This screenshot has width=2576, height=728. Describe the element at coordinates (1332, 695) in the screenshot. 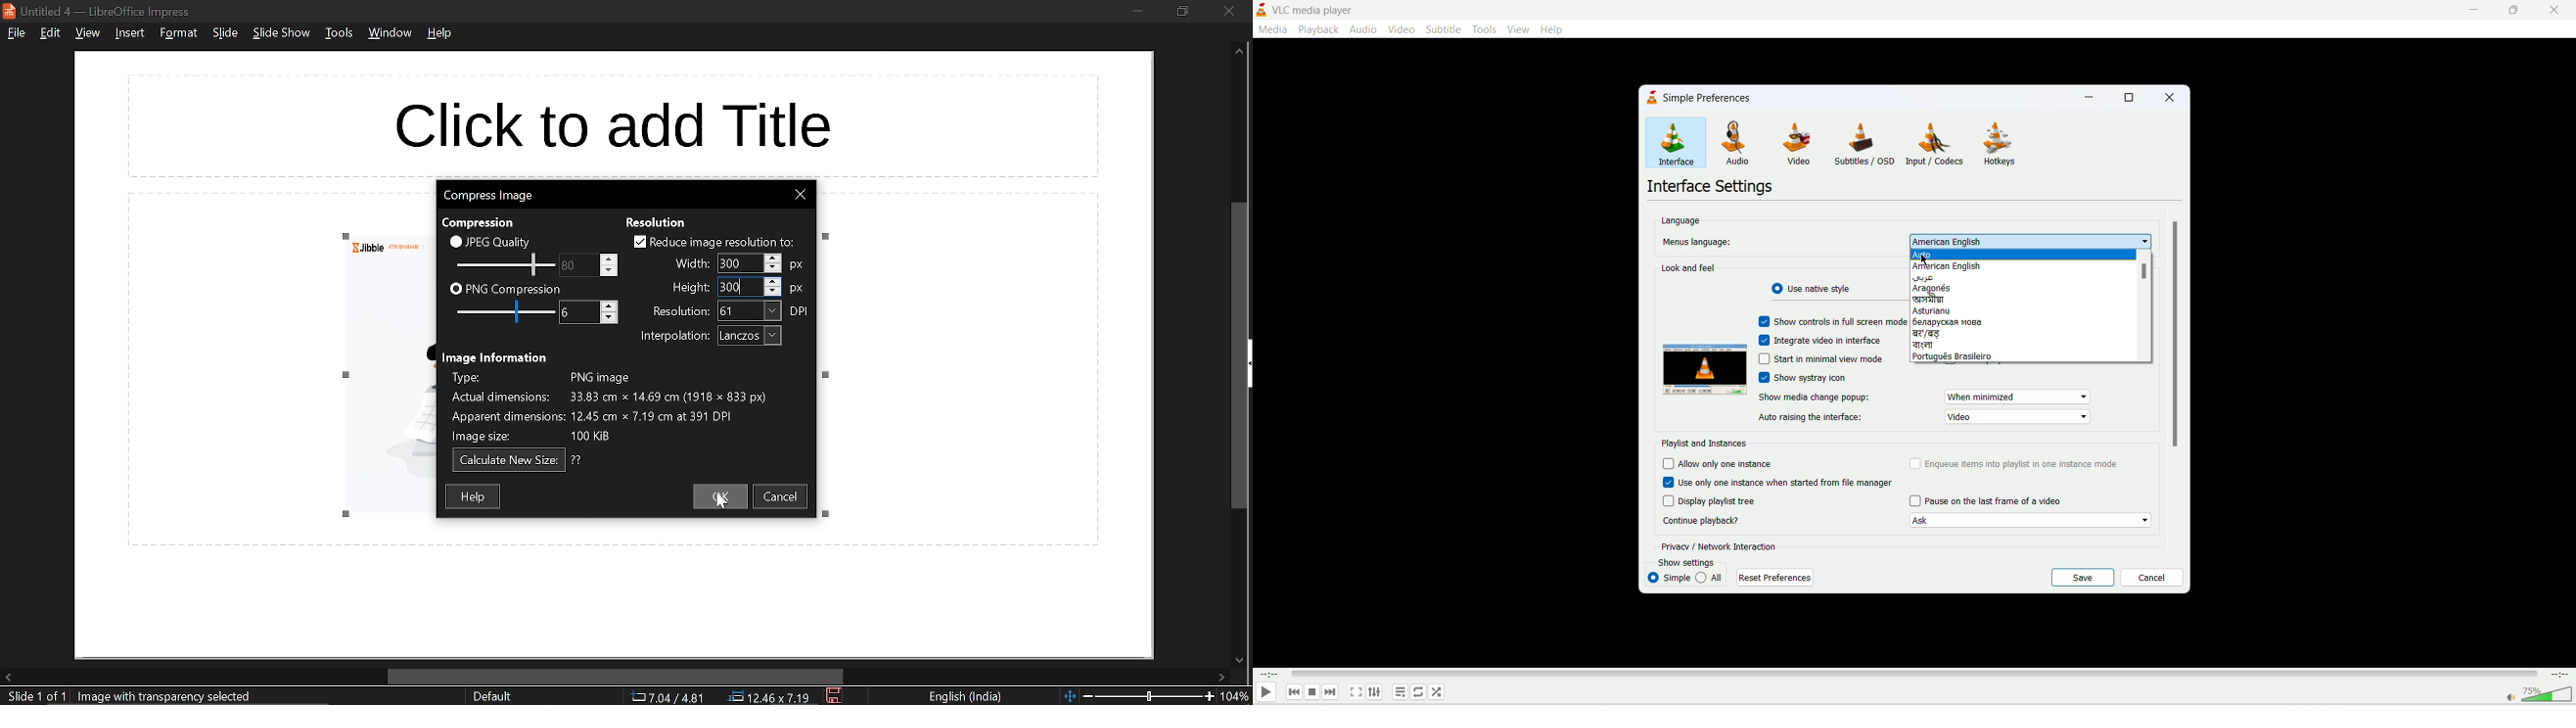

I see `next` at that location.